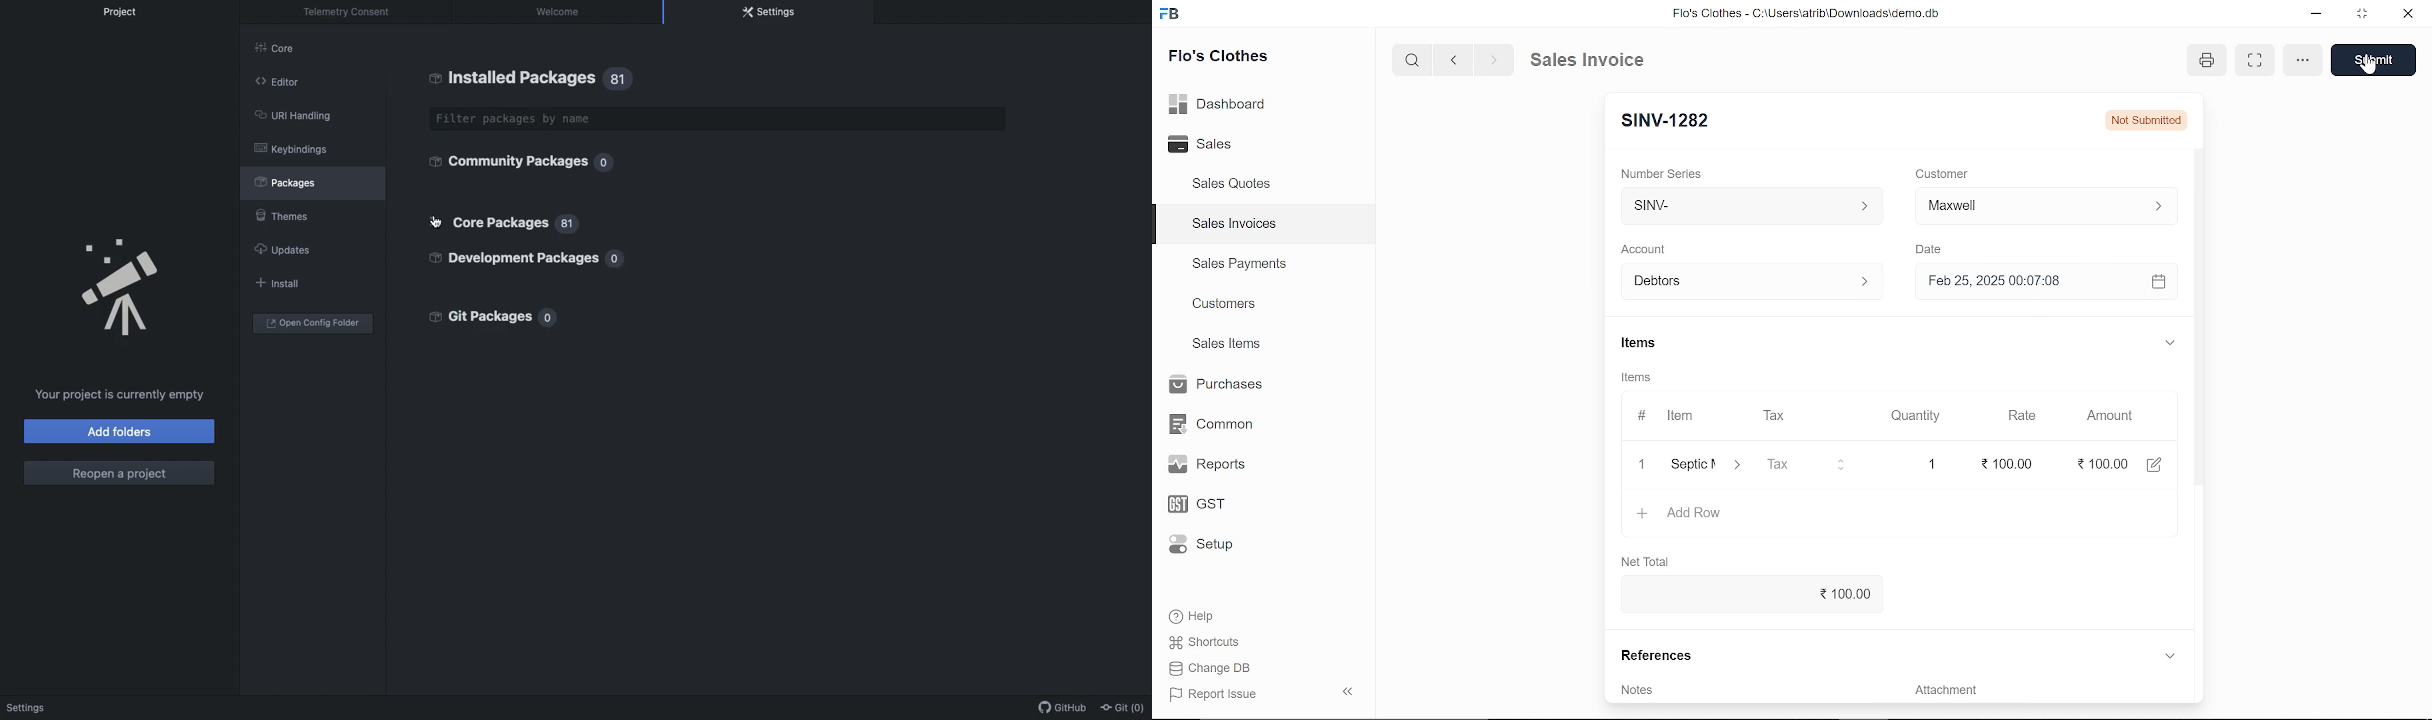  I want to click on Flo's Clothes - G:AUserslatribiDownloadsidemo.do, so click(1803, 13).